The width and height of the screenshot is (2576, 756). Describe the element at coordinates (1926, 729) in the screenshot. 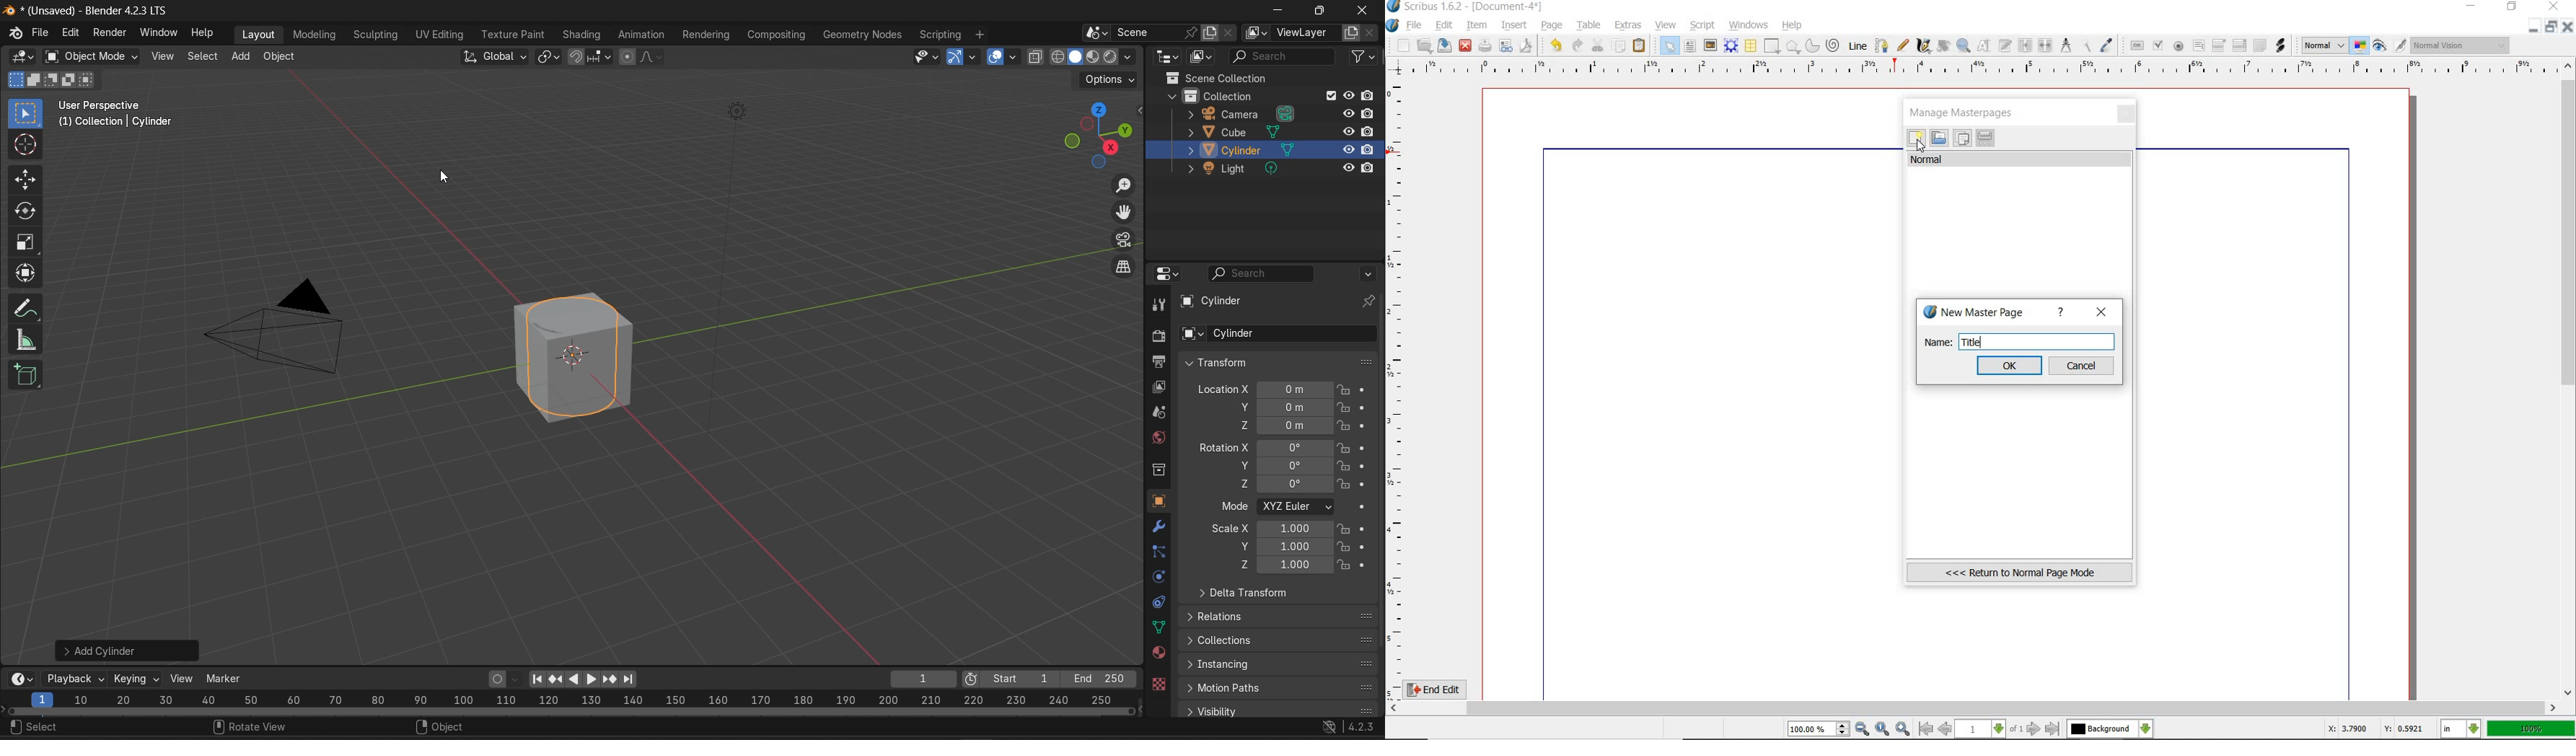

I see `go to first page` at that location.